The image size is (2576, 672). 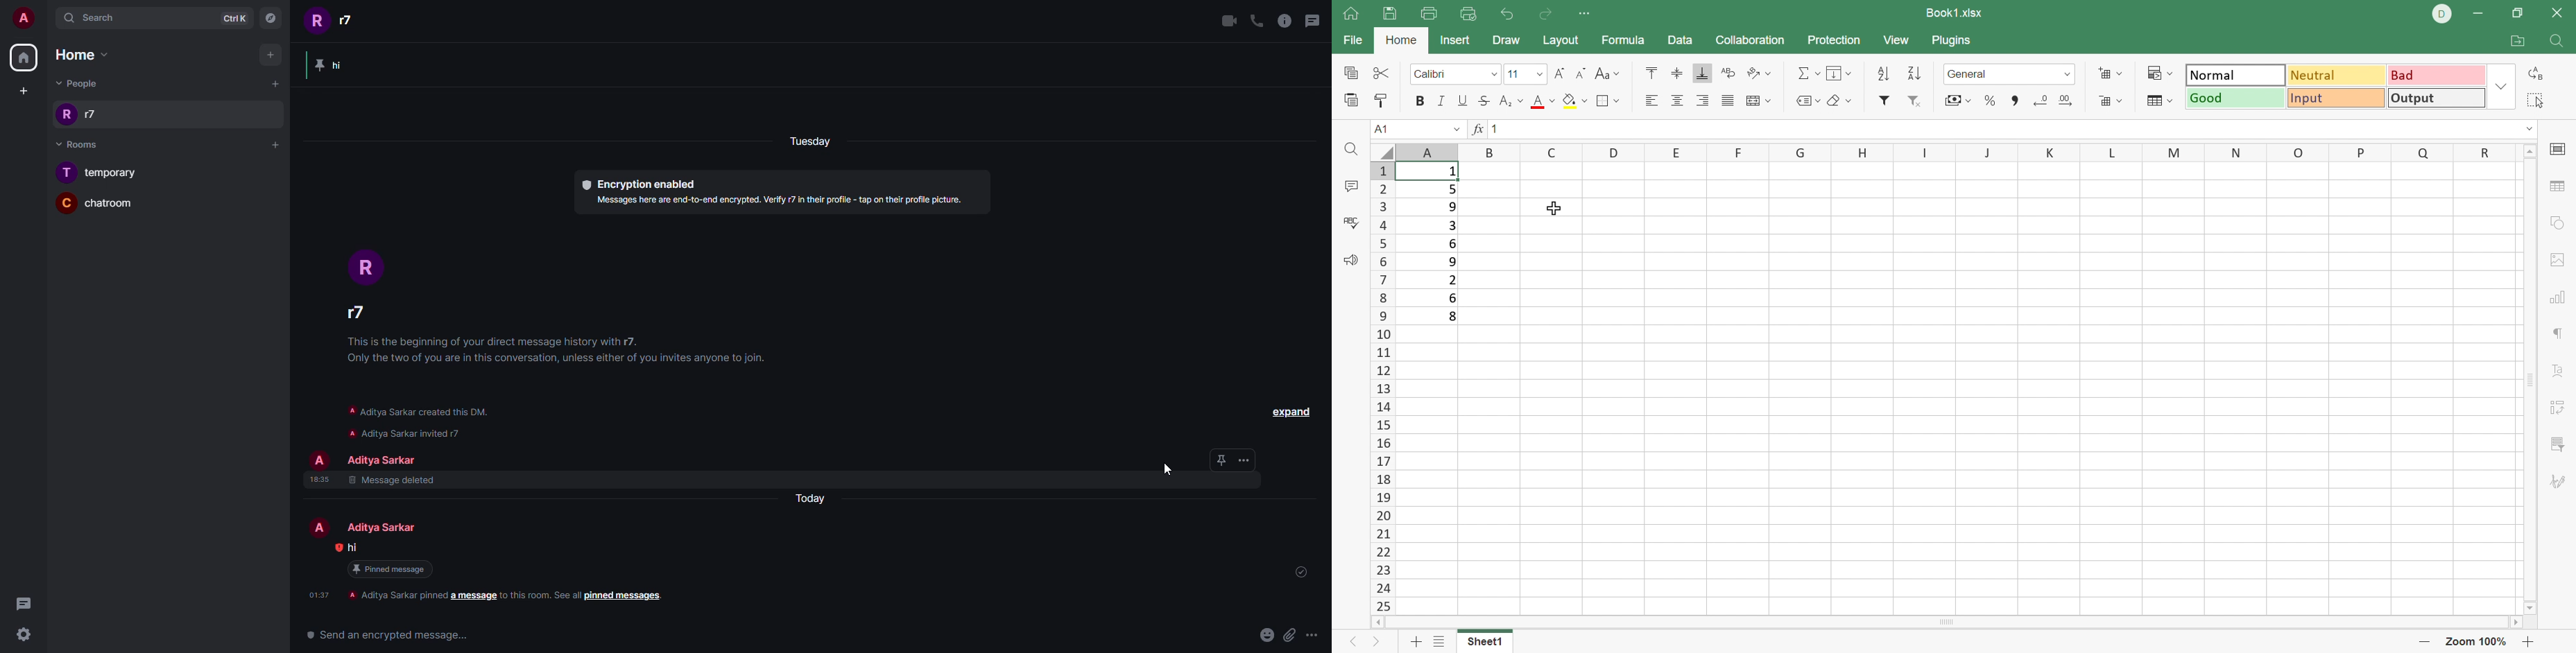 I want to click on Borders, so click(x=1608, y=100).